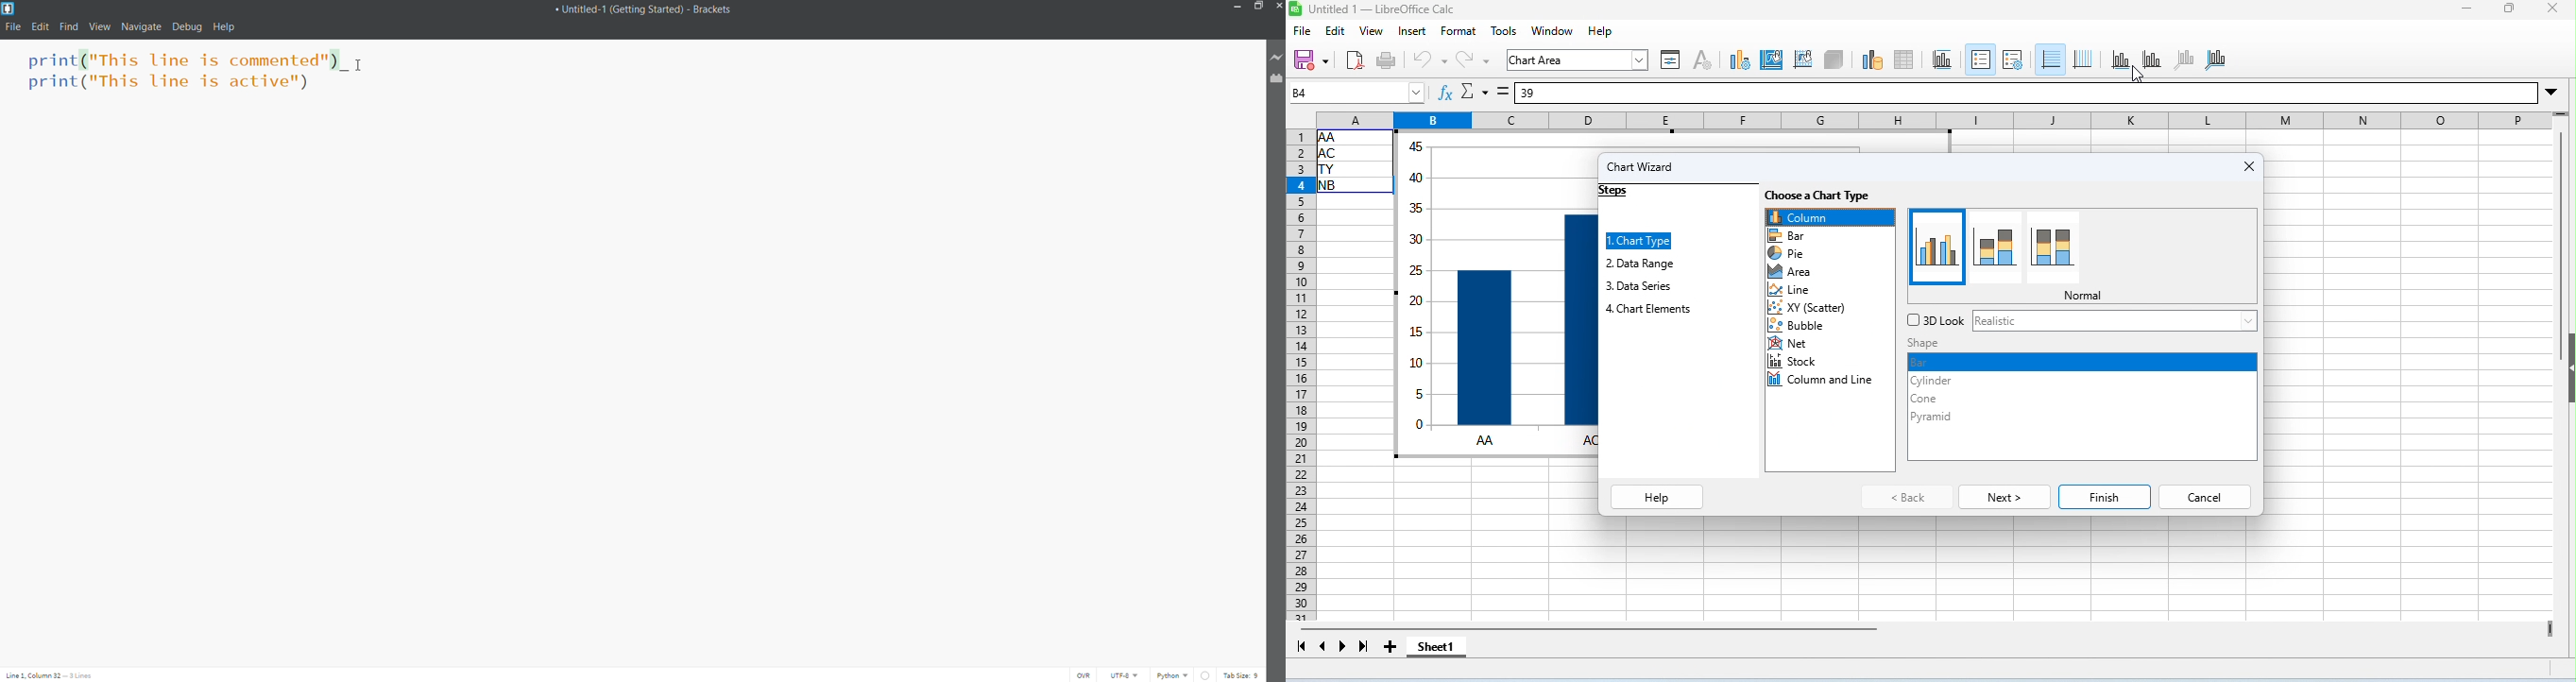 Image resolution: width=2576 pixels, height=700 pixels. What do you see at coordinates (1363, 646) in the screenshot?
I see `last sheet` at bounding box center [1363, 646].